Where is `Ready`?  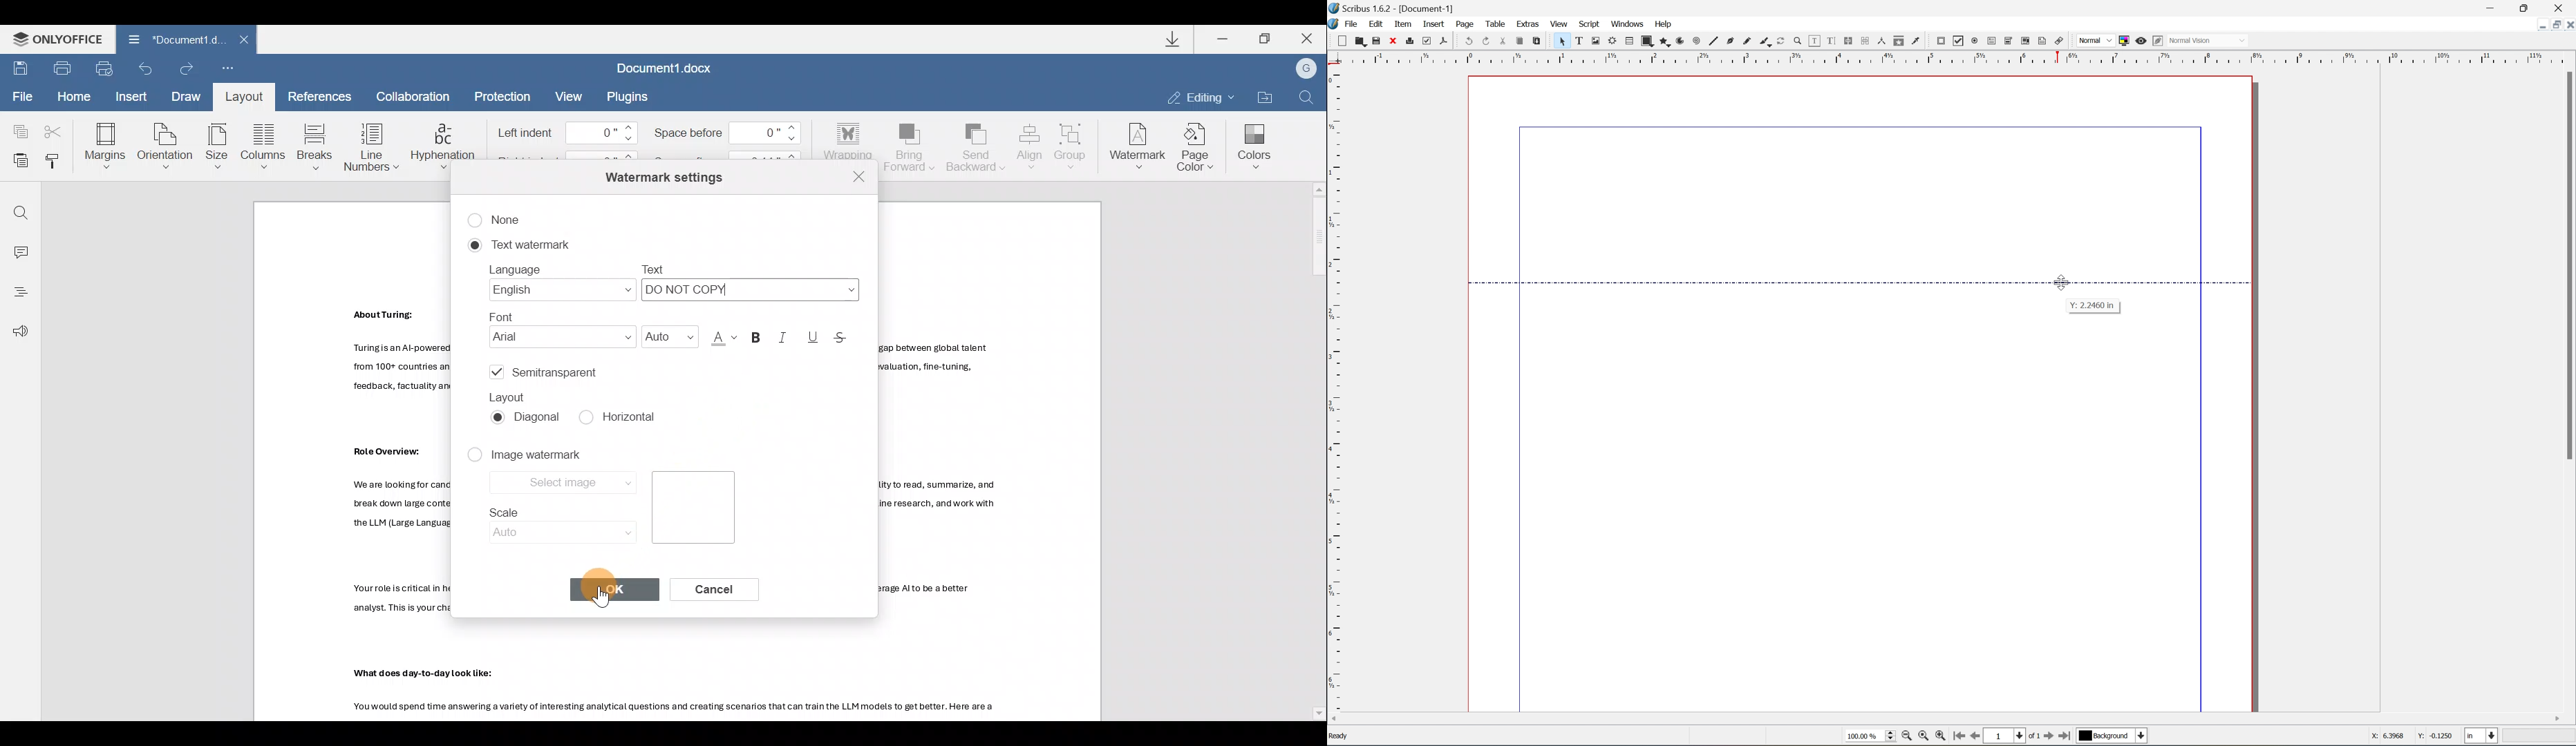 Ready is located at coordinates (1342, 738).